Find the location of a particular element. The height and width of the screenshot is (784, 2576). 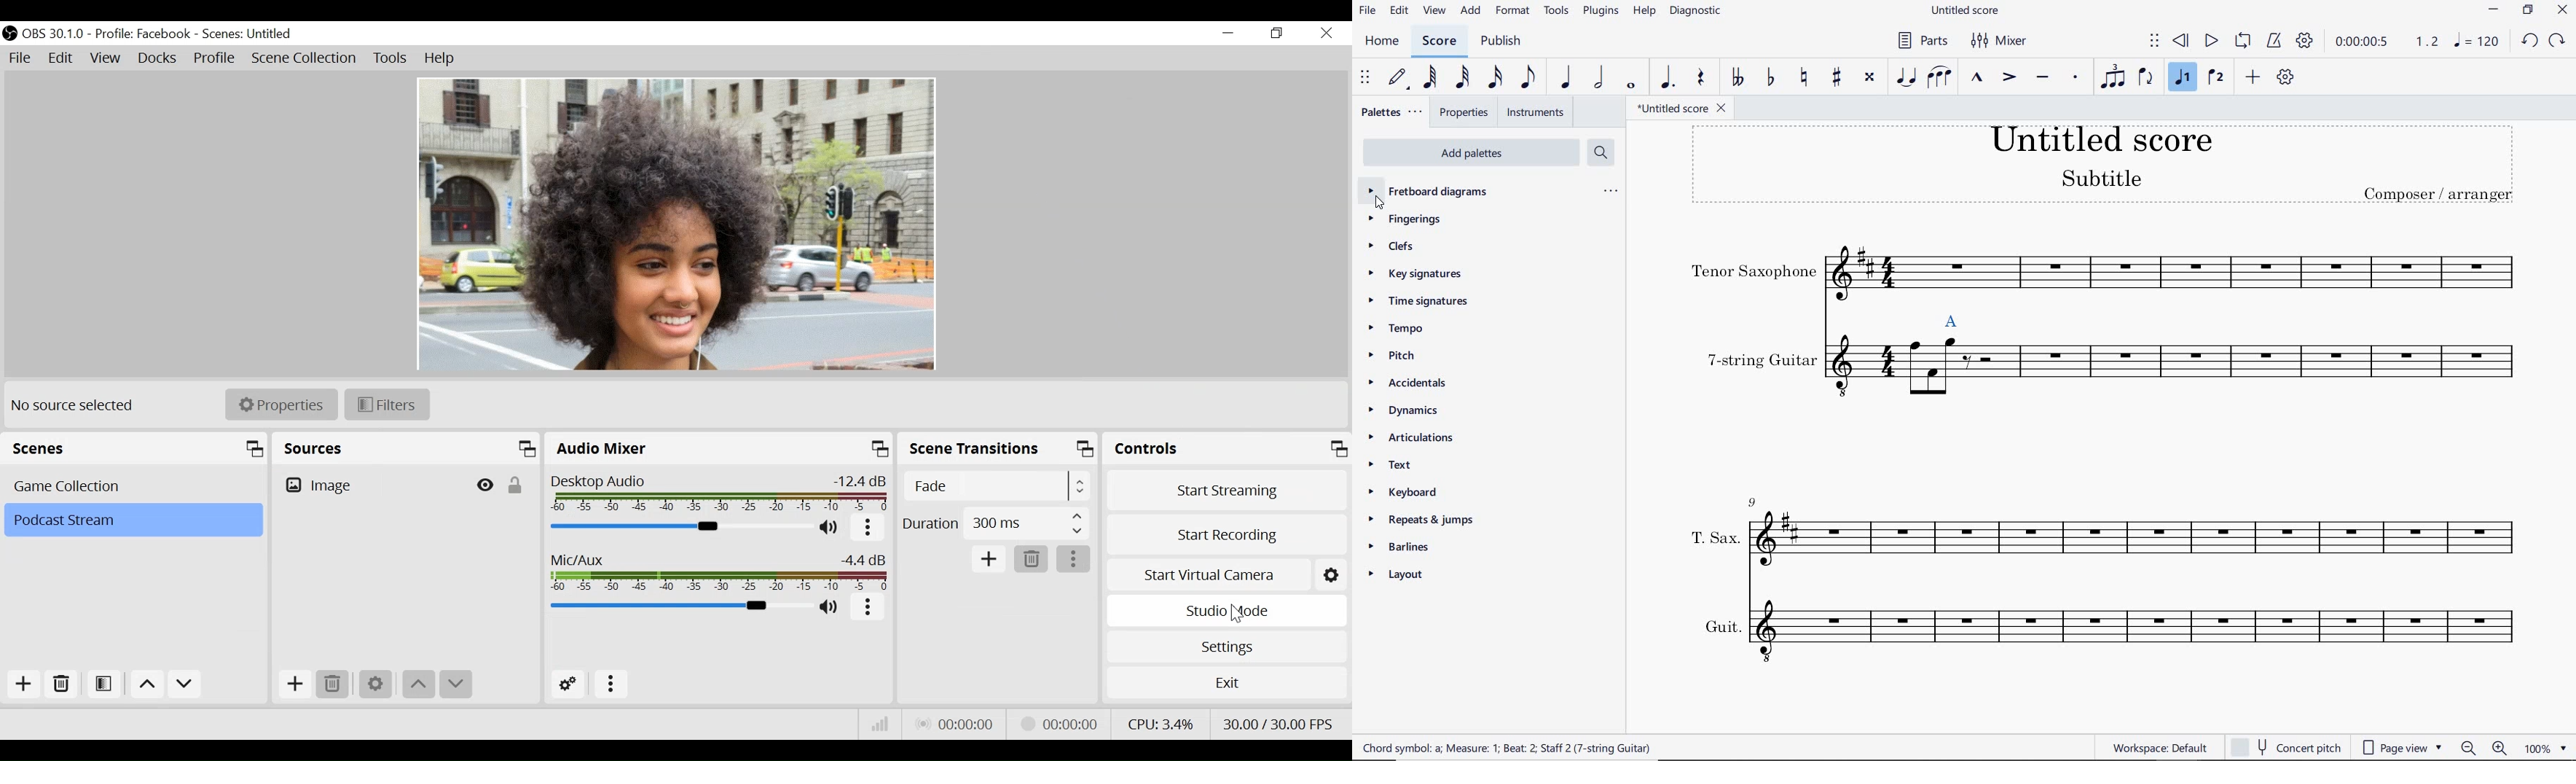

No source selected is located at coordinates (77, 405).